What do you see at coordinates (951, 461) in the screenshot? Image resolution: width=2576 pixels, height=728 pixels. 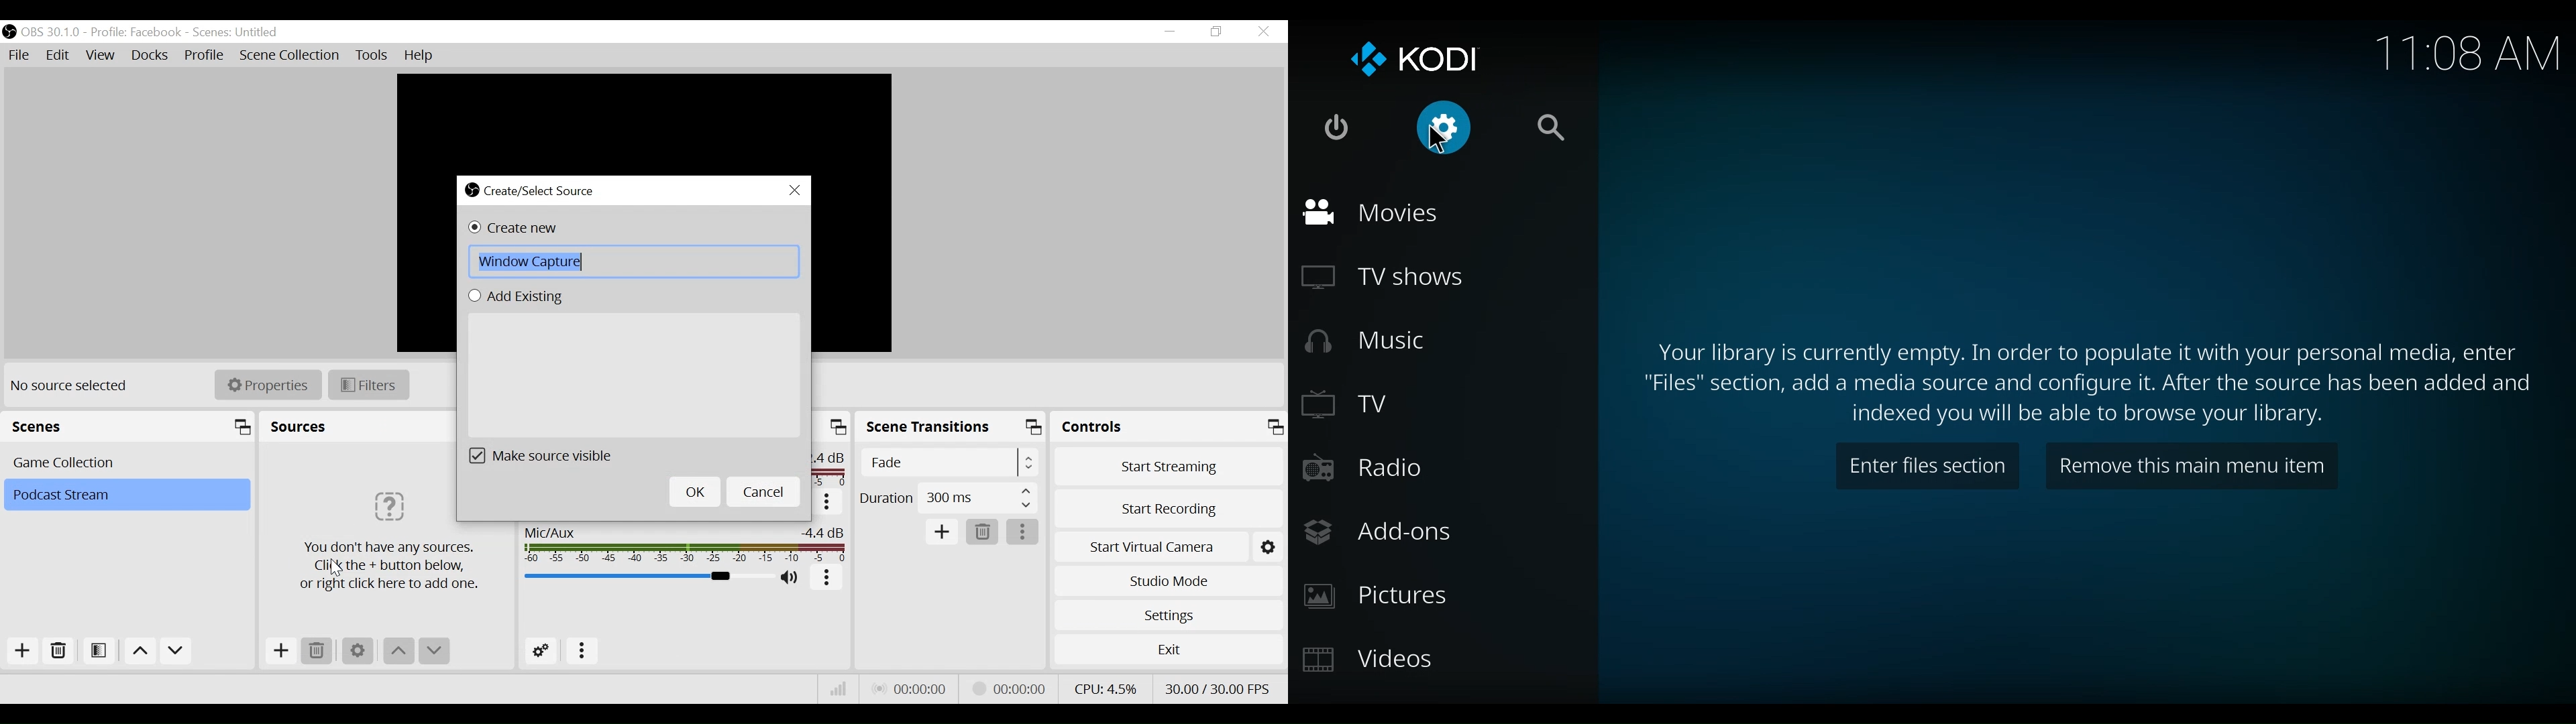 I see `Select Scene Transitions` at bounding box center [951, 461].